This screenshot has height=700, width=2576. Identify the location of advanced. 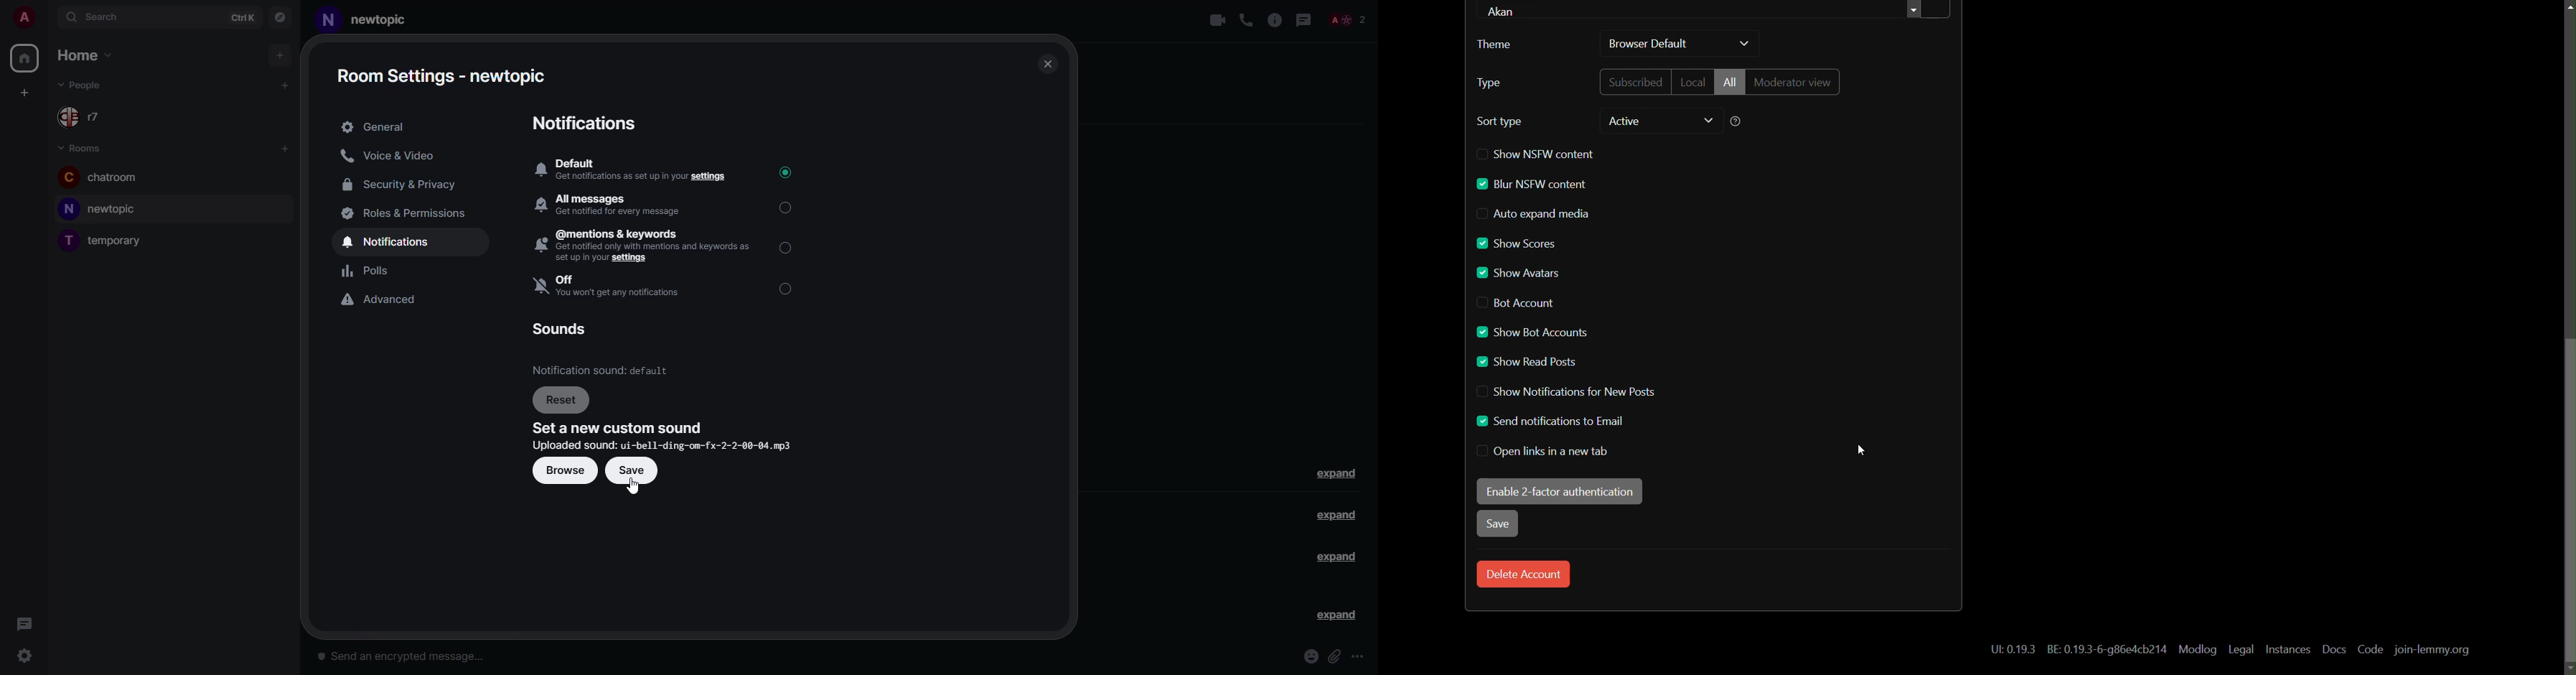
(385, 300).